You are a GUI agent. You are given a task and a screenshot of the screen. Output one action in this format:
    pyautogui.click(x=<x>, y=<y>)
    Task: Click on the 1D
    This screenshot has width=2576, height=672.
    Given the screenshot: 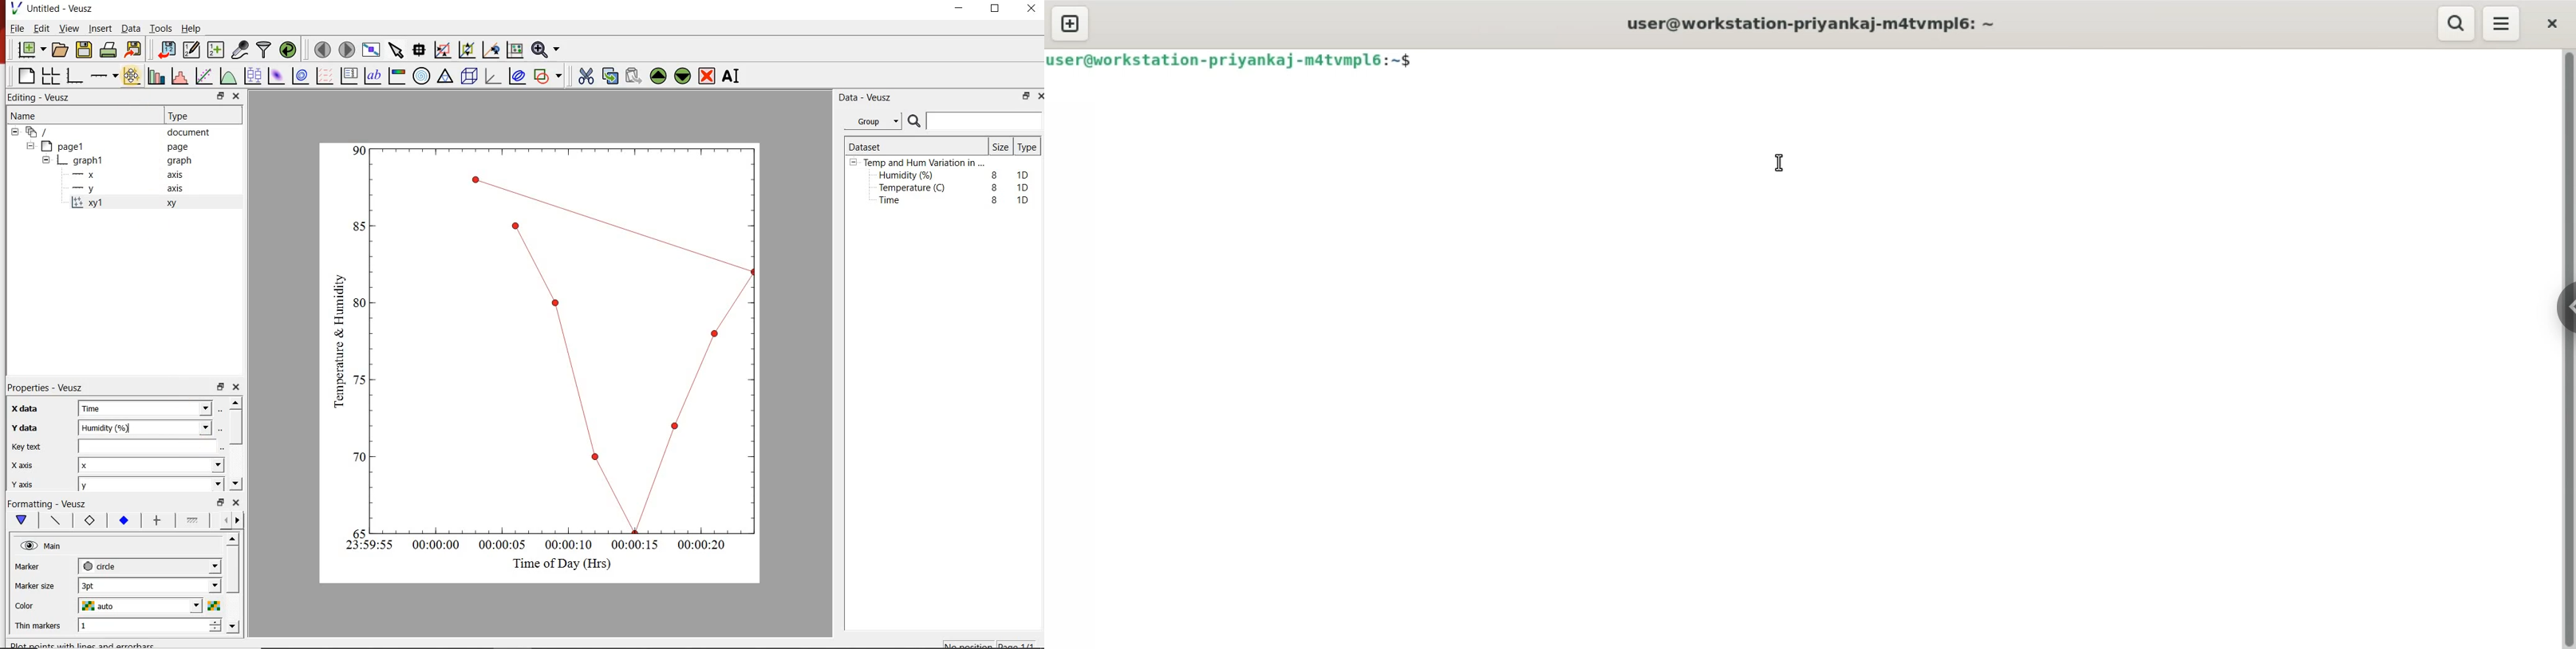 What is the action you would take?
    pyautogui.click(x=1027, y=187)
    